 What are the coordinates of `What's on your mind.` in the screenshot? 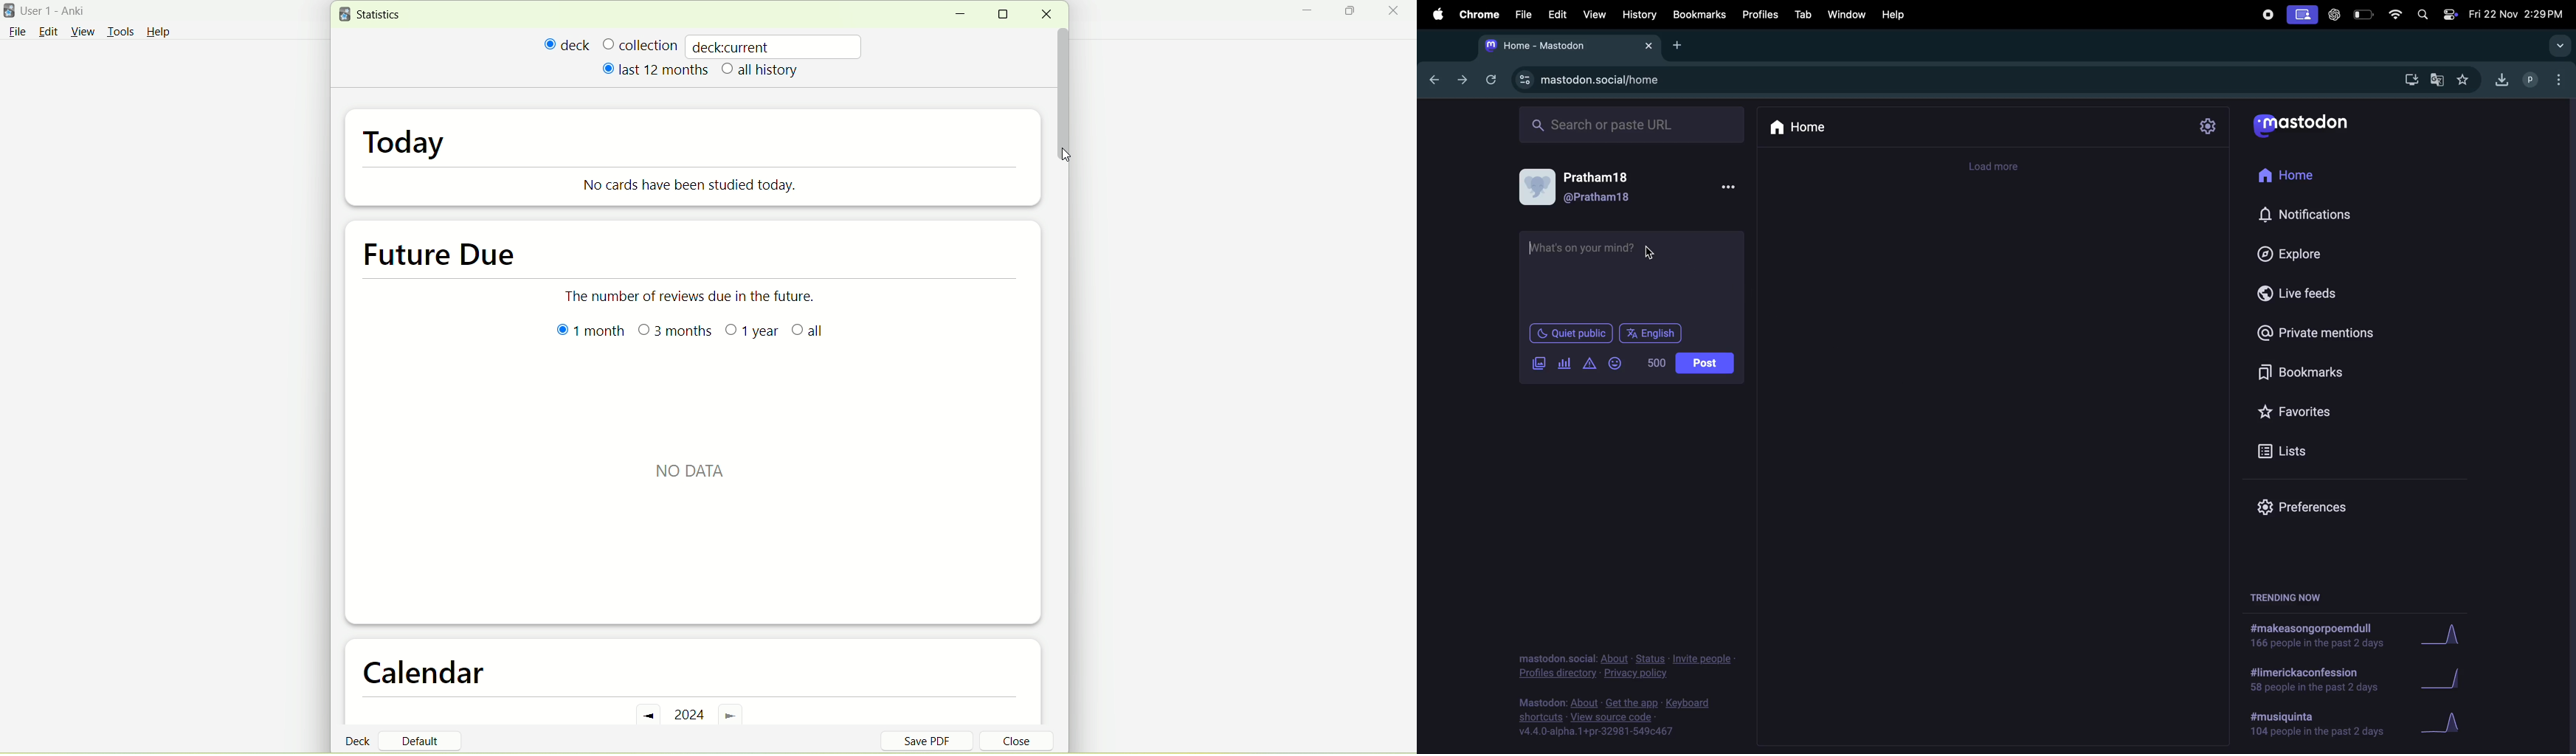 It's located at (1583, 246).